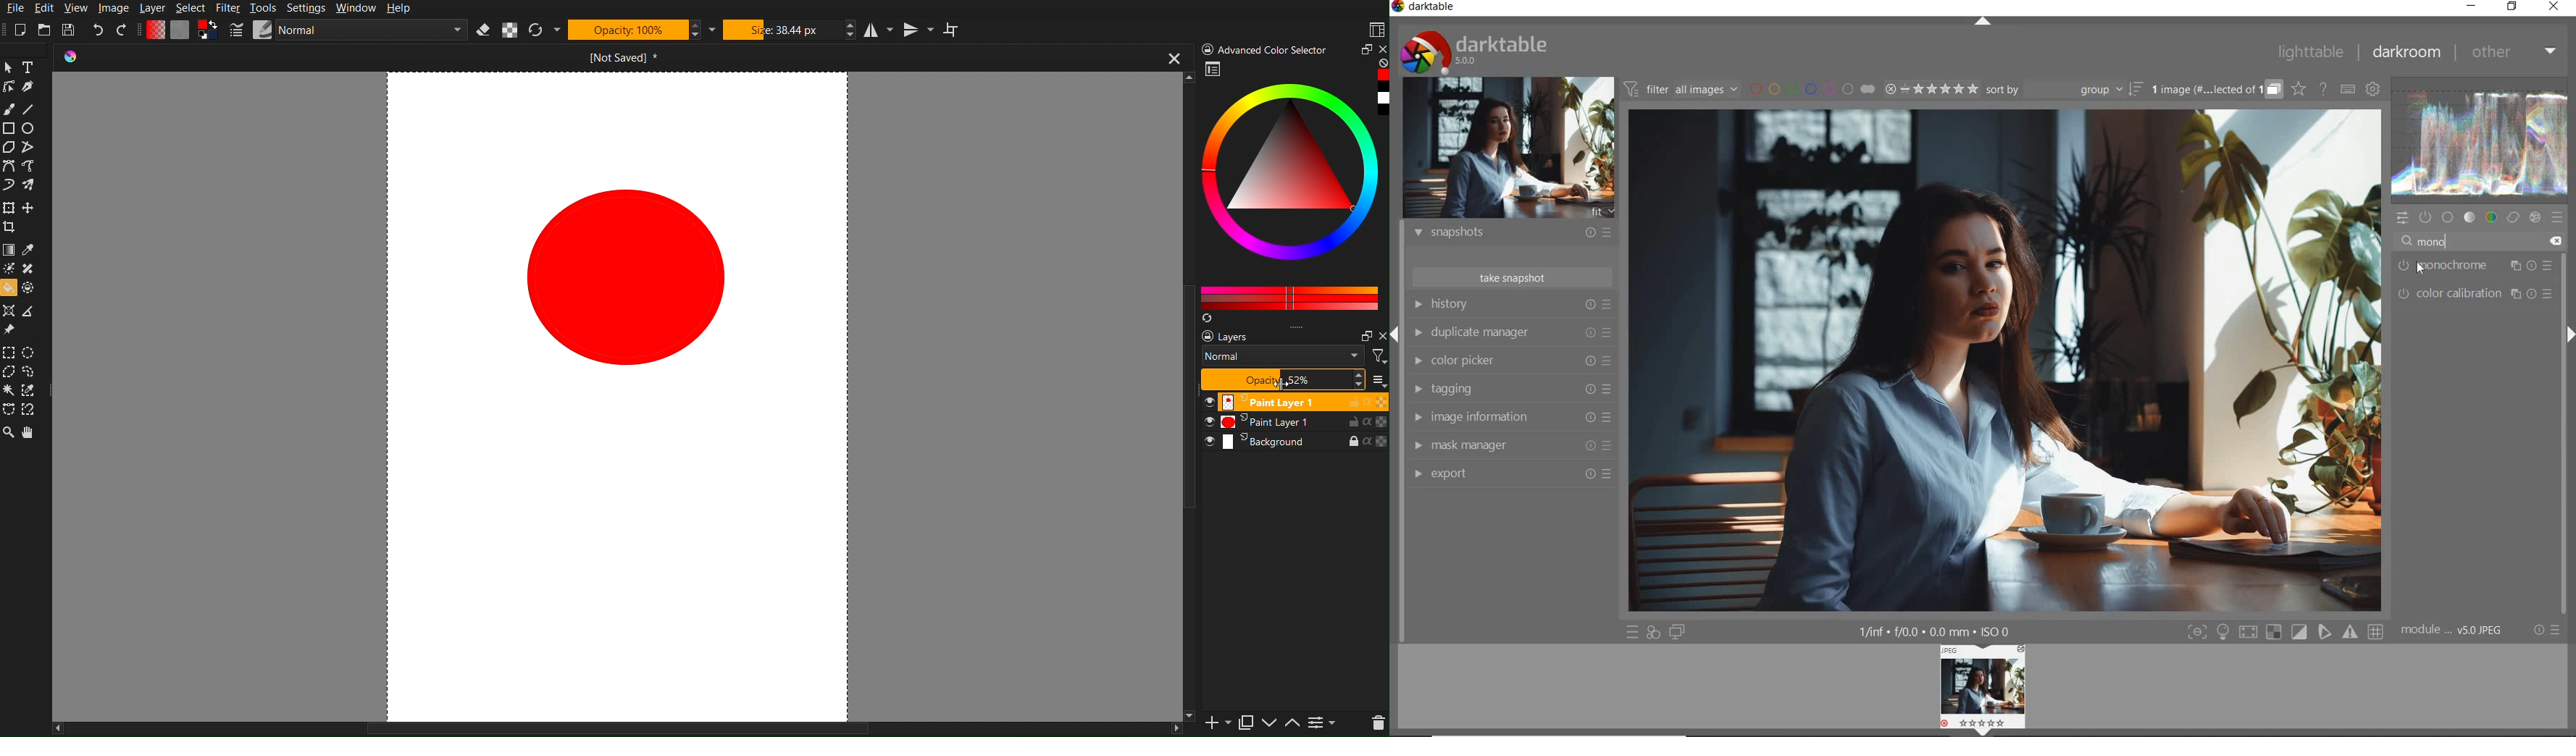 The image size is (2576, 756). I want to click on grouped images, so click(2216, 90).